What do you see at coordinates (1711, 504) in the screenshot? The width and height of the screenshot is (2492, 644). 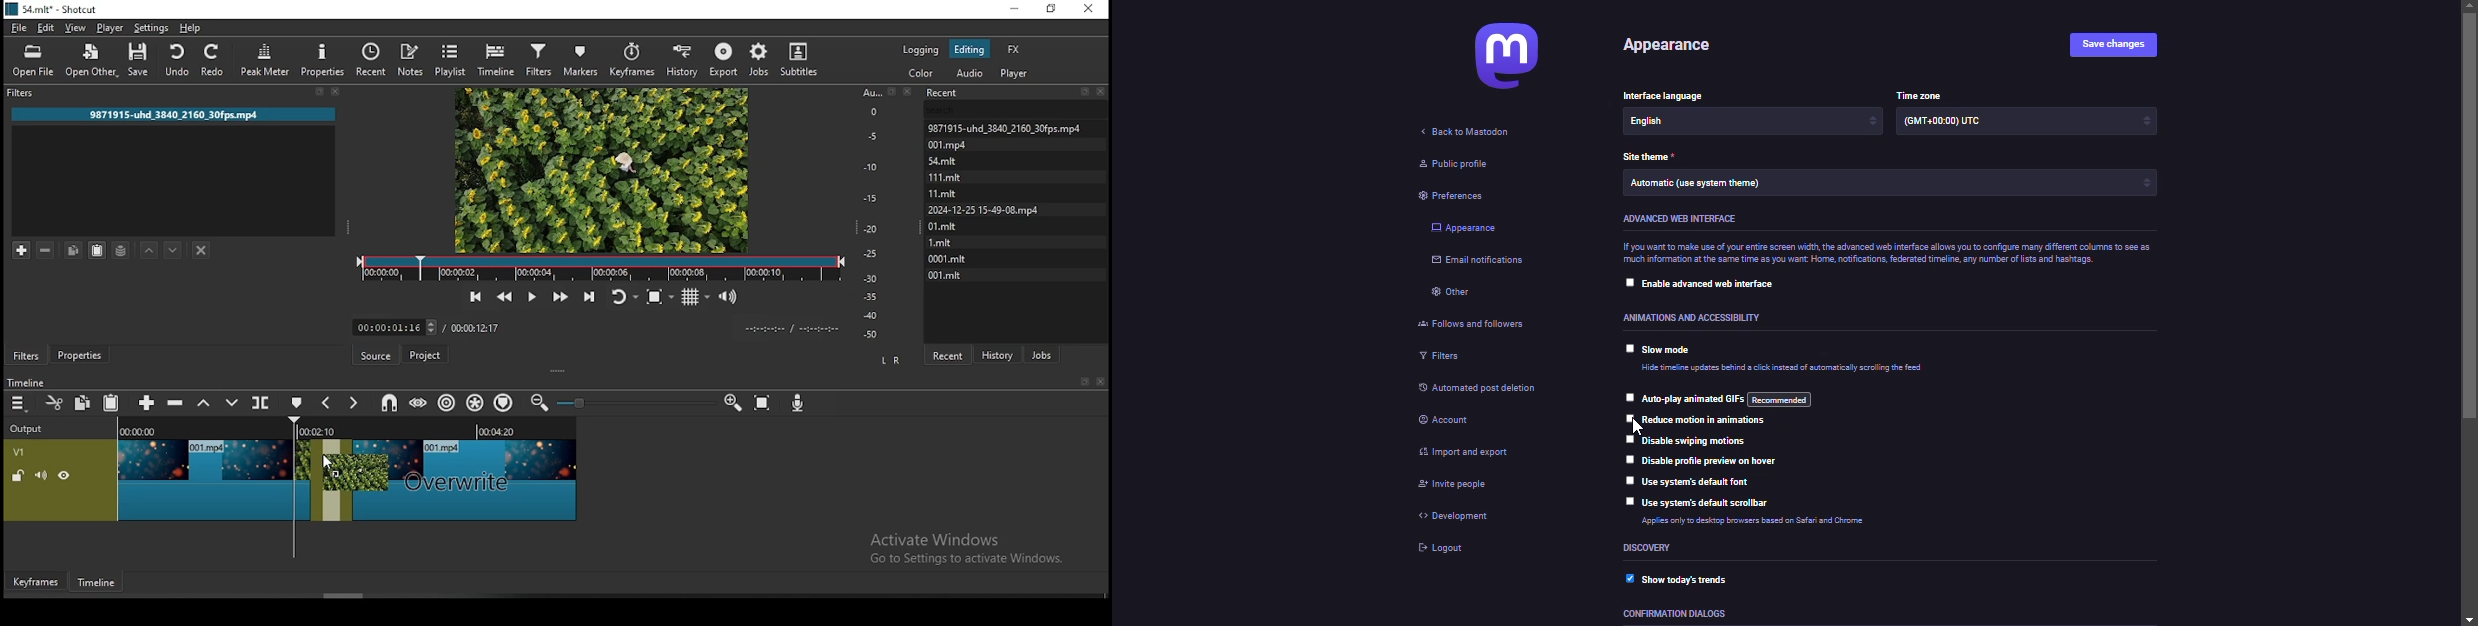 I see `use system's default scrollbar` at bounding box center [1711, 504].